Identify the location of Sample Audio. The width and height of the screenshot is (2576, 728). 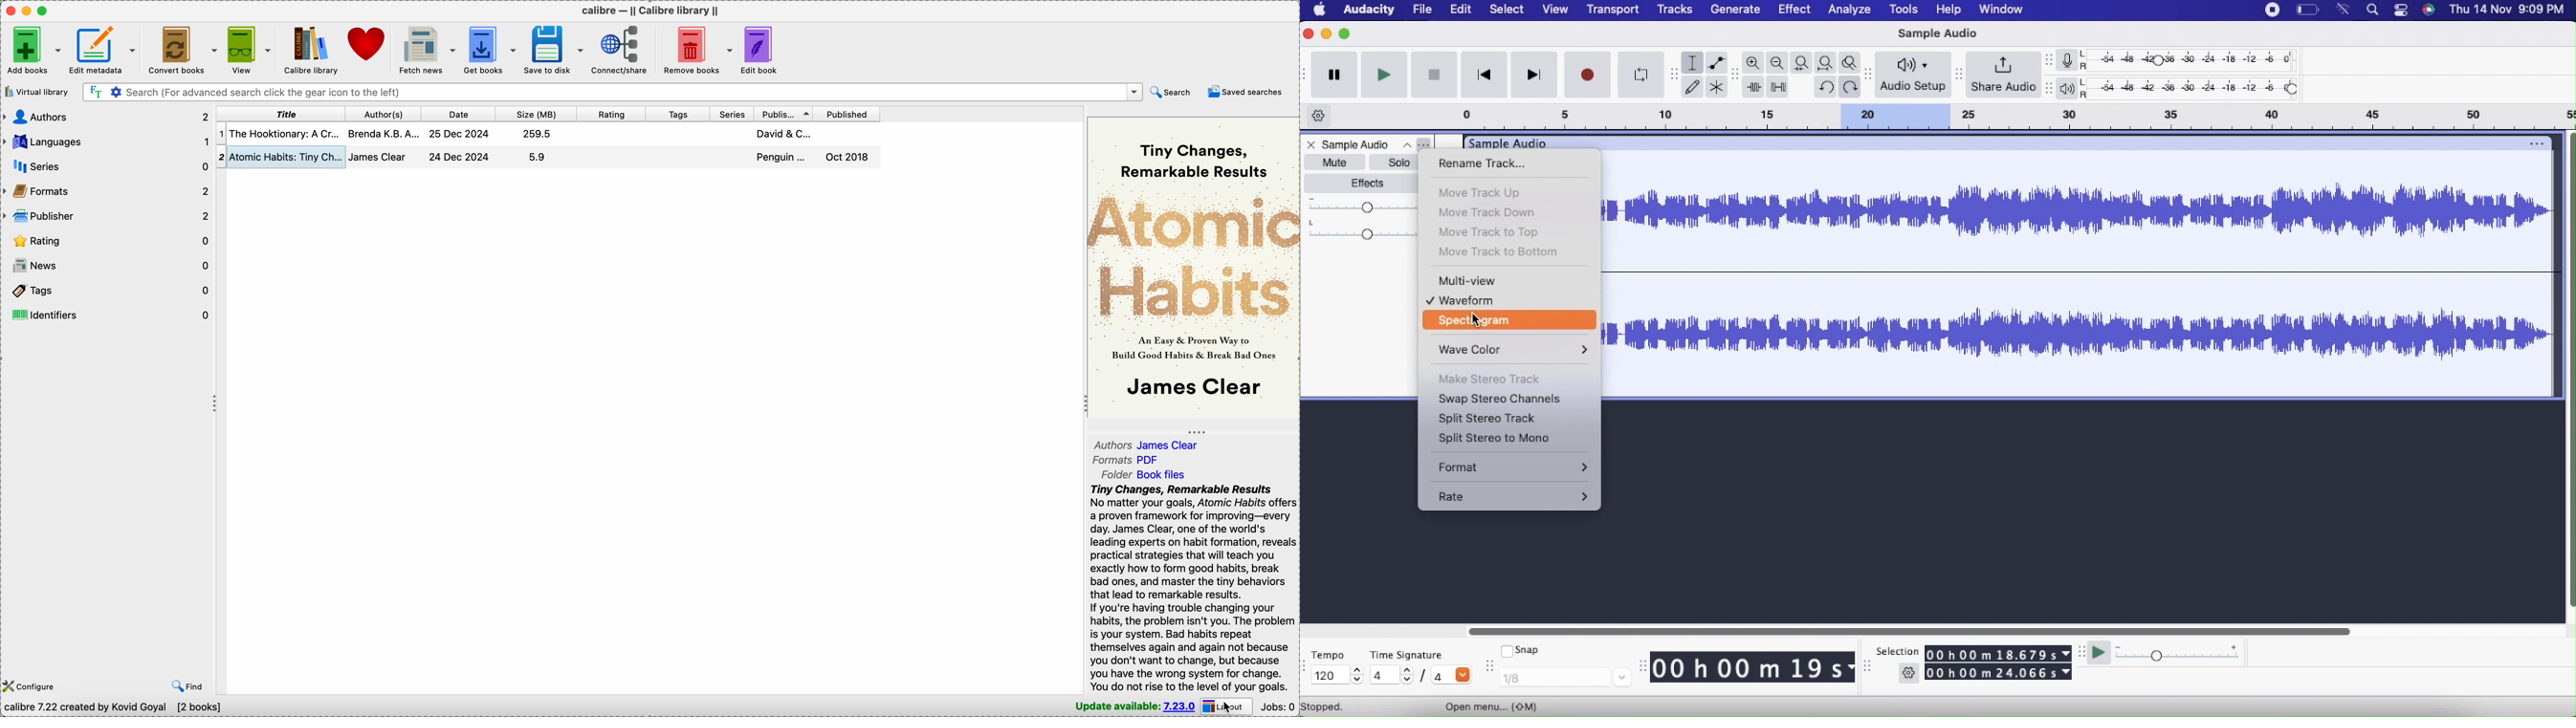
(1938, 36).